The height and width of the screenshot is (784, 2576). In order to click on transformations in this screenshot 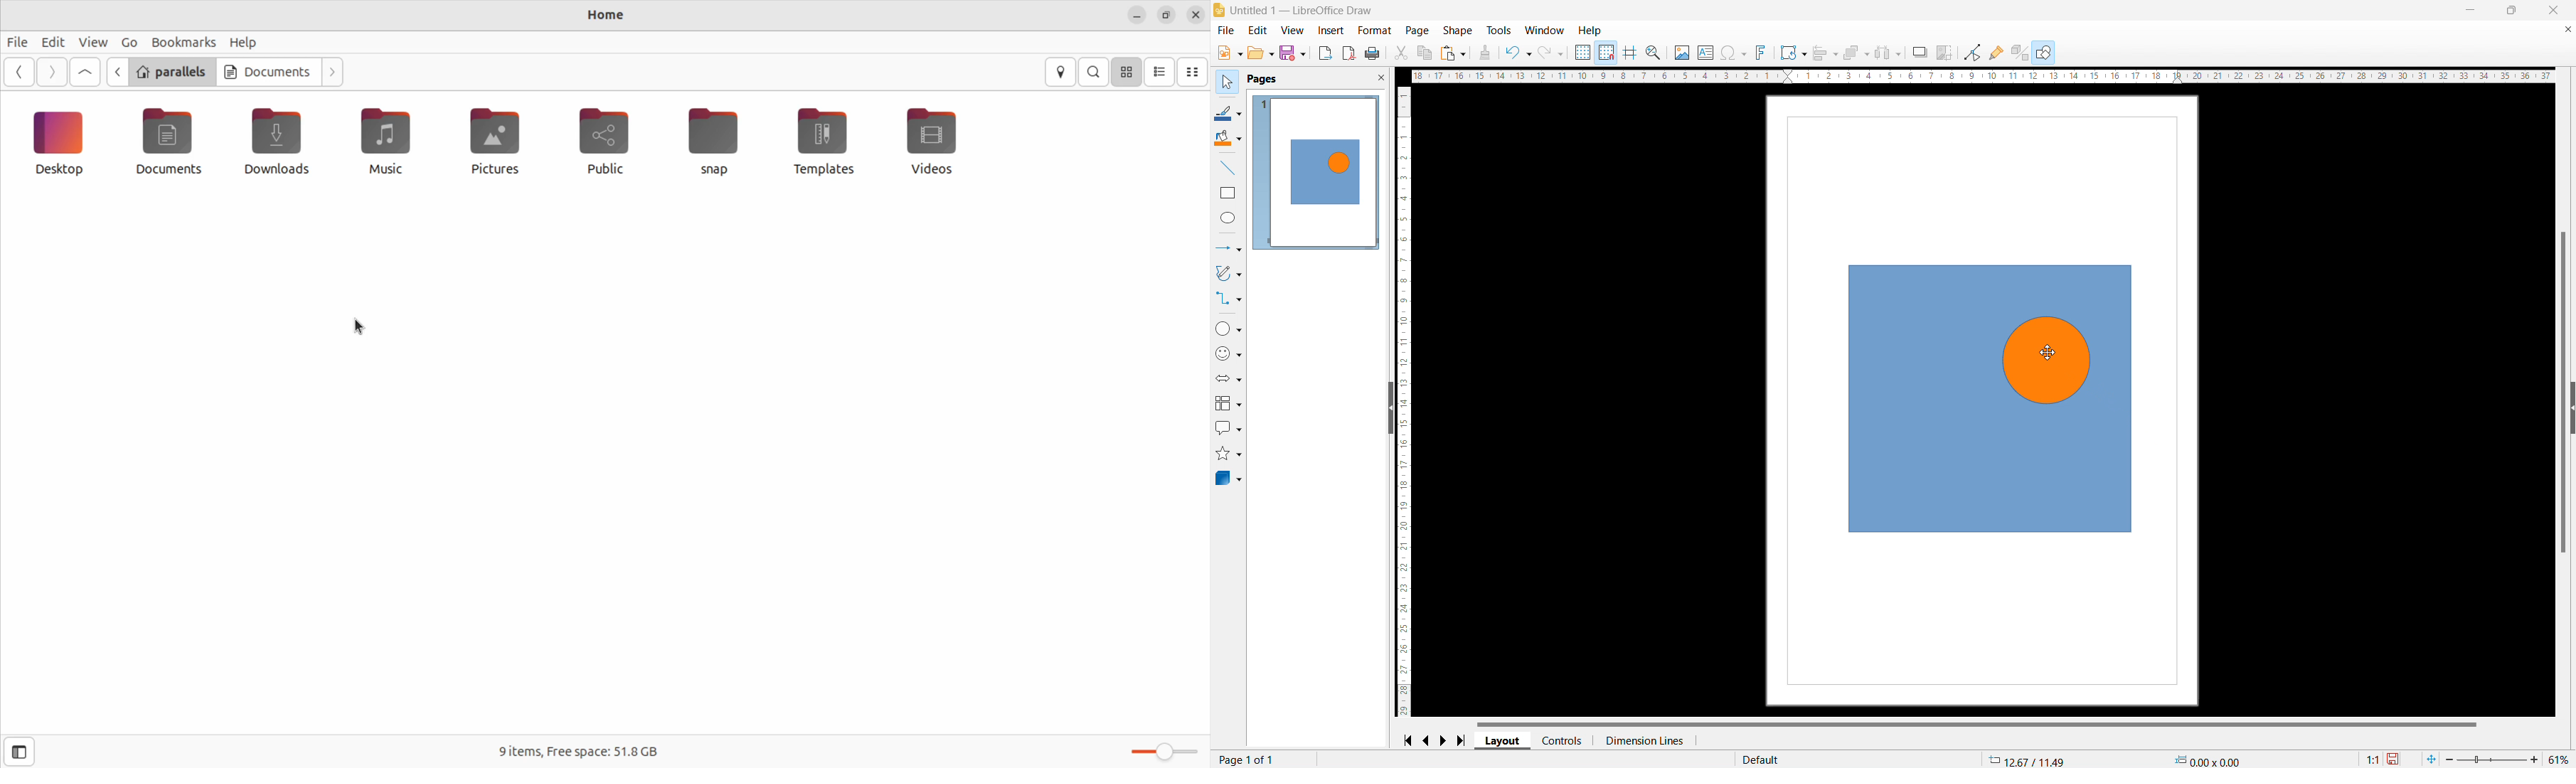, I will do `click(1792, 53)`.